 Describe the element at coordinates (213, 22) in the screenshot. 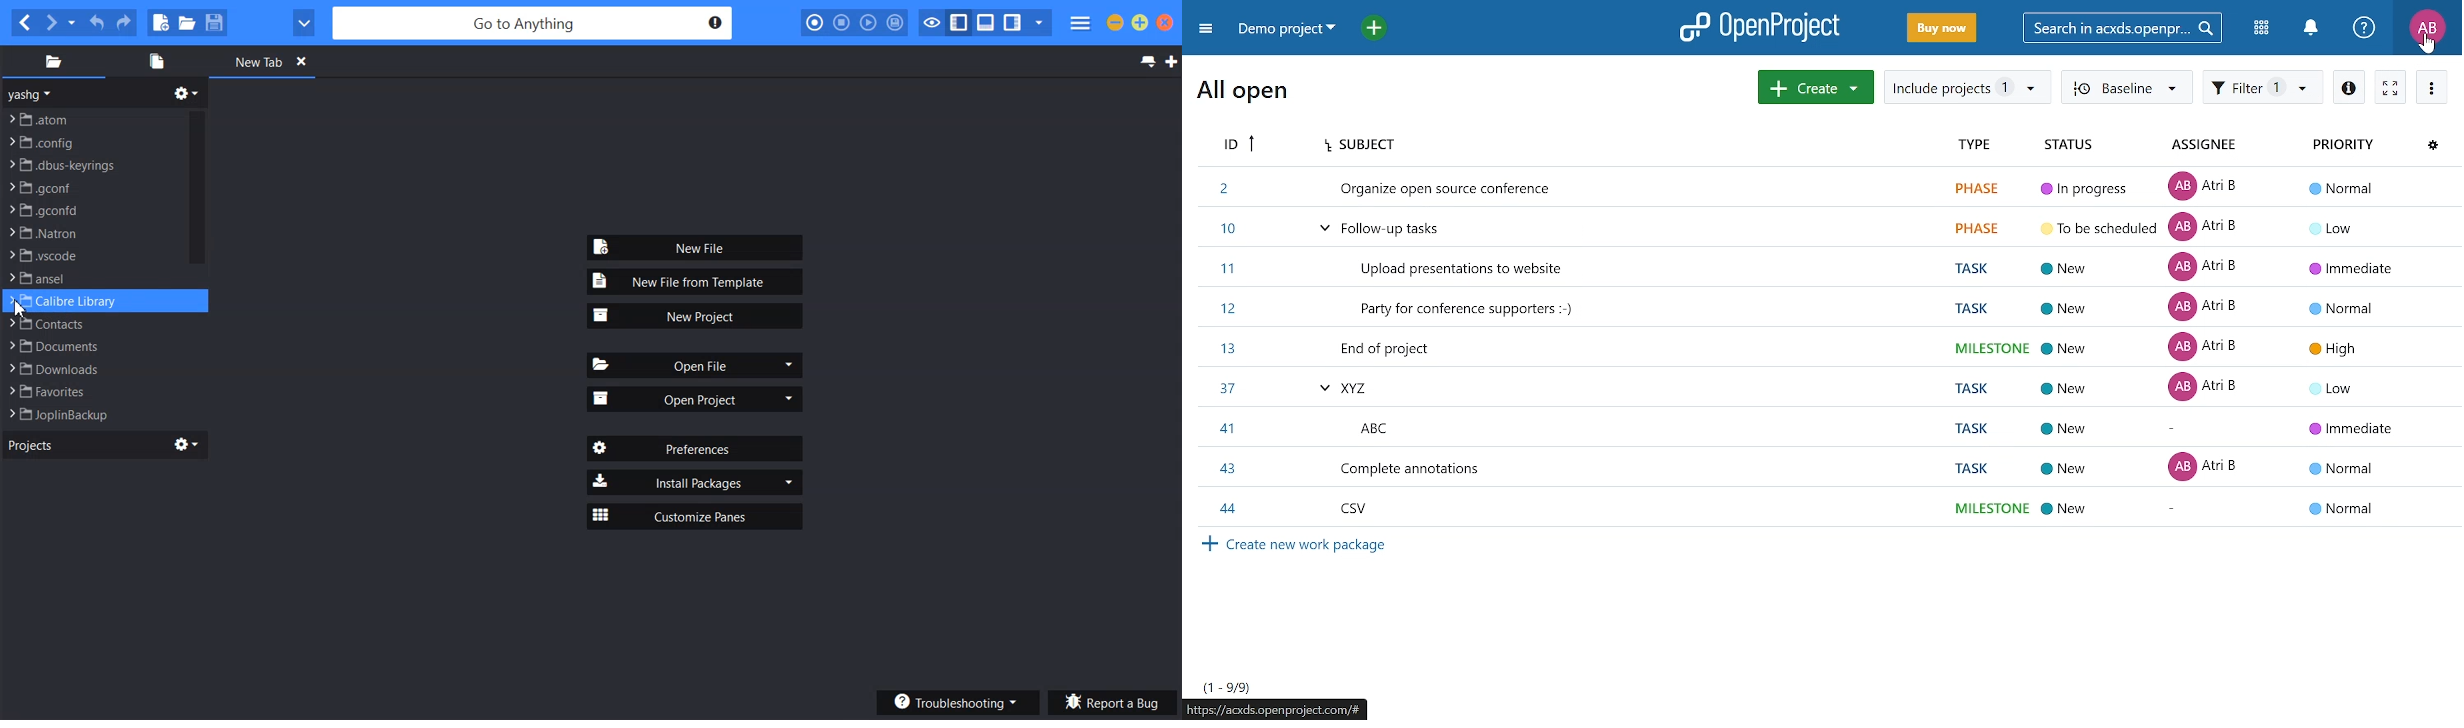

I see `Save file` at that location.